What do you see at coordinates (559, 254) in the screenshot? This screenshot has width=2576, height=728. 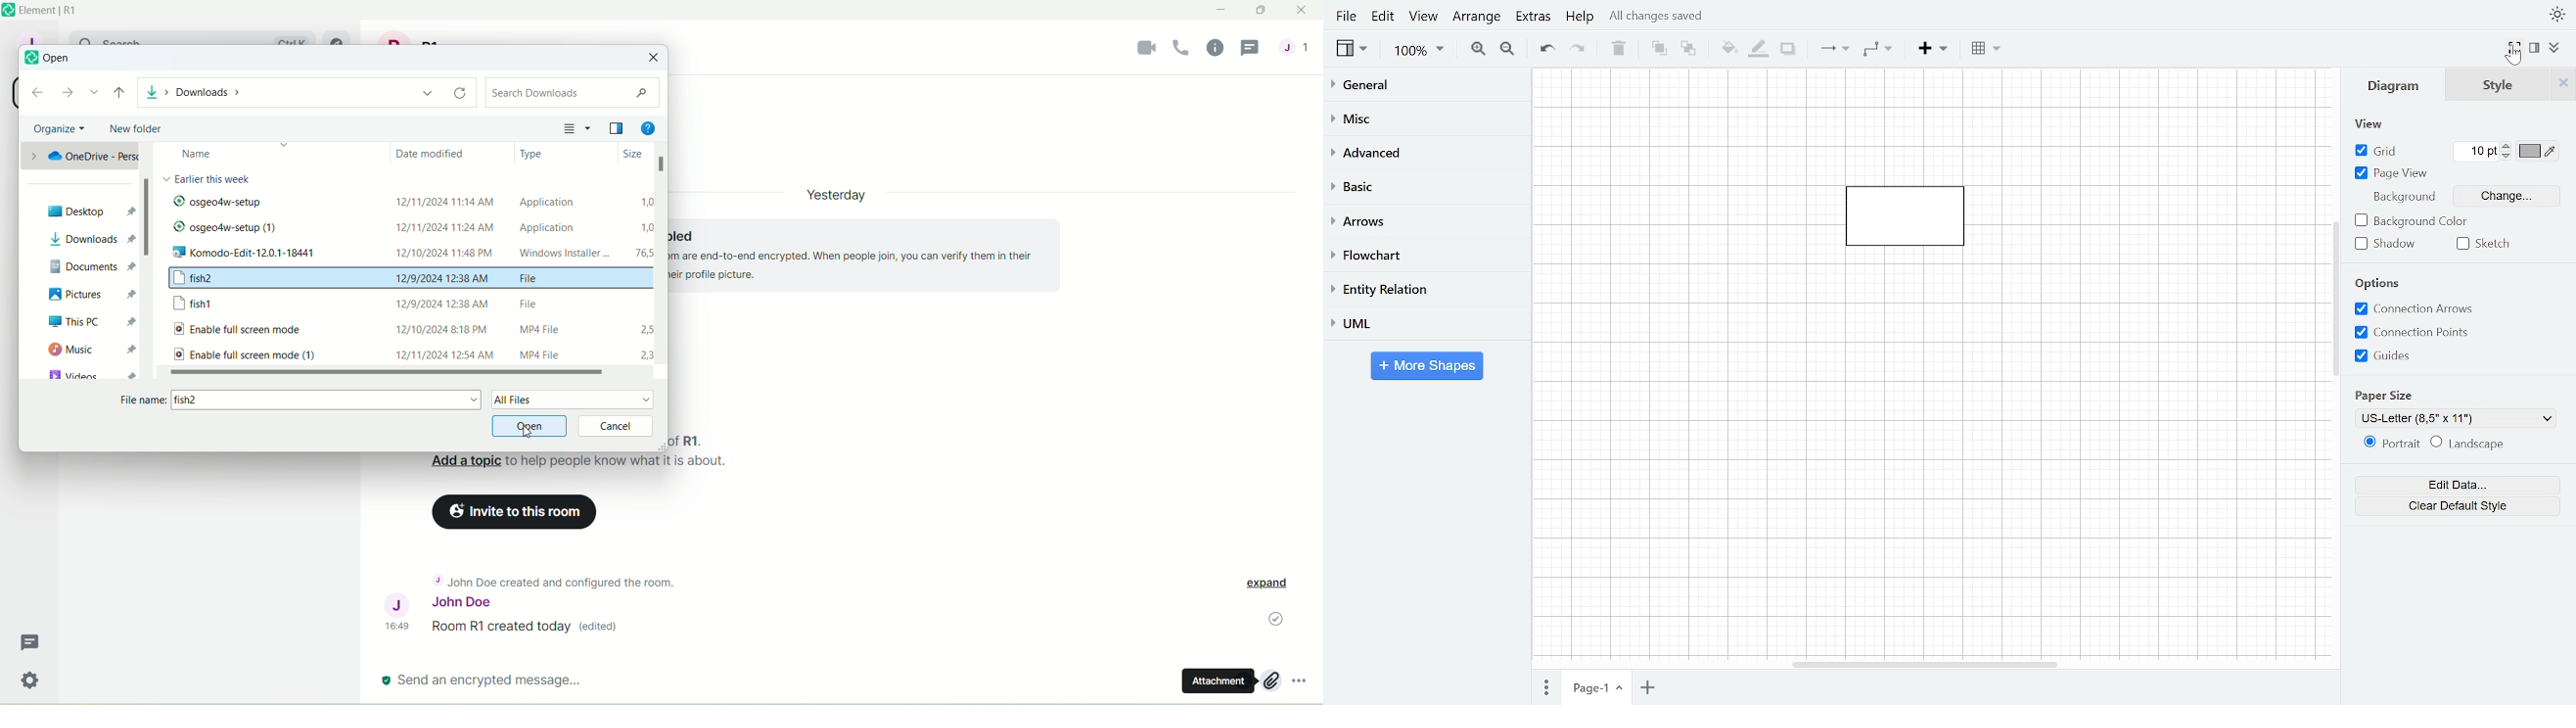 I see `‘Windows Installer ..` at bounding box center [559, 254].